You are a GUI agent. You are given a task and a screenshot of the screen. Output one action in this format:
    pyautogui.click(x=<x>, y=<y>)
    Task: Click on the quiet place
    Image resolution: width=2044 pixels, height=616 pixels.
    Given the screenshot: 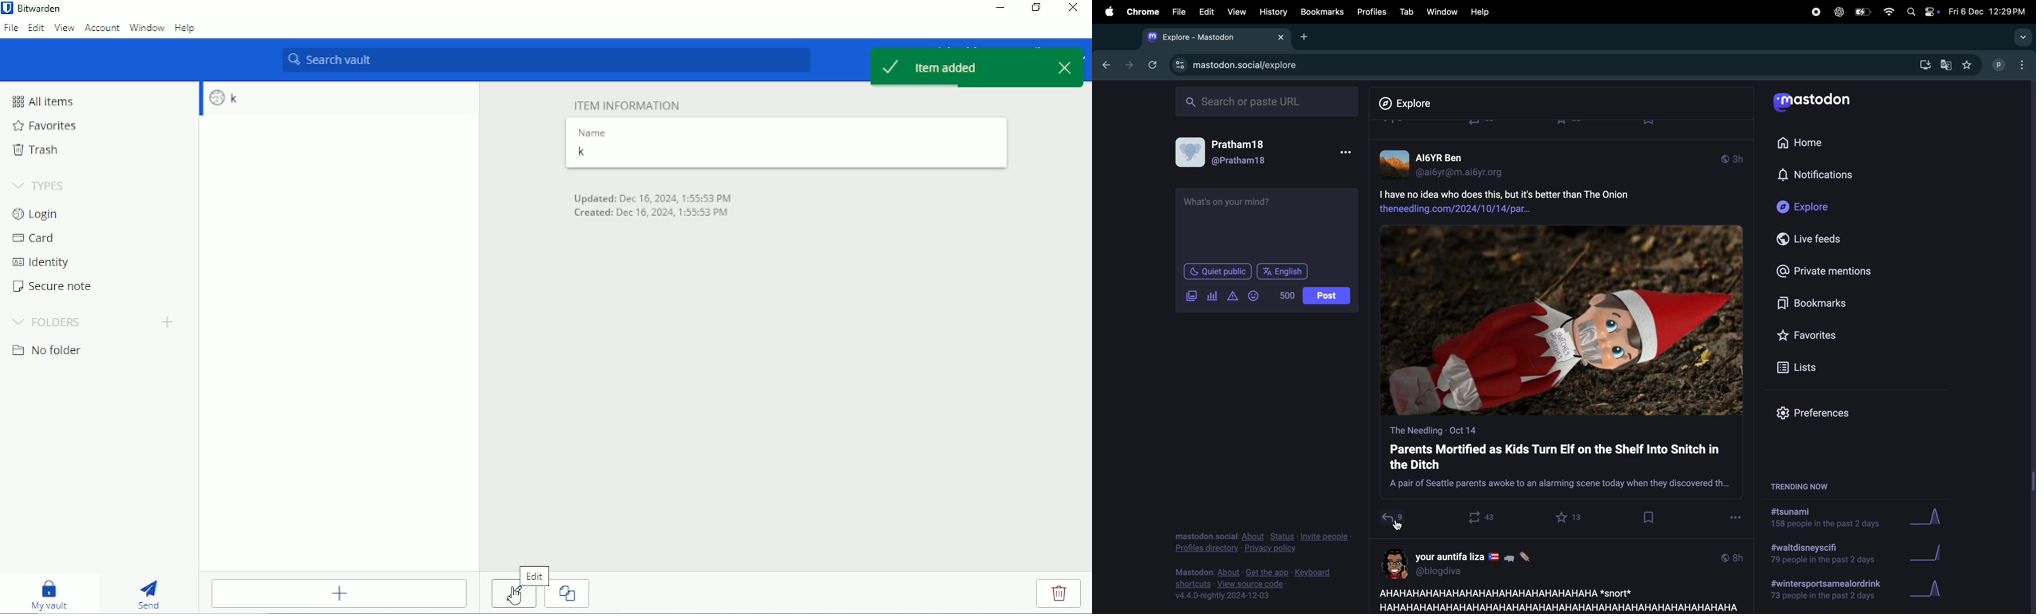 What is the action you would take?
    pyautogui.click(x=1218, y=271)
    